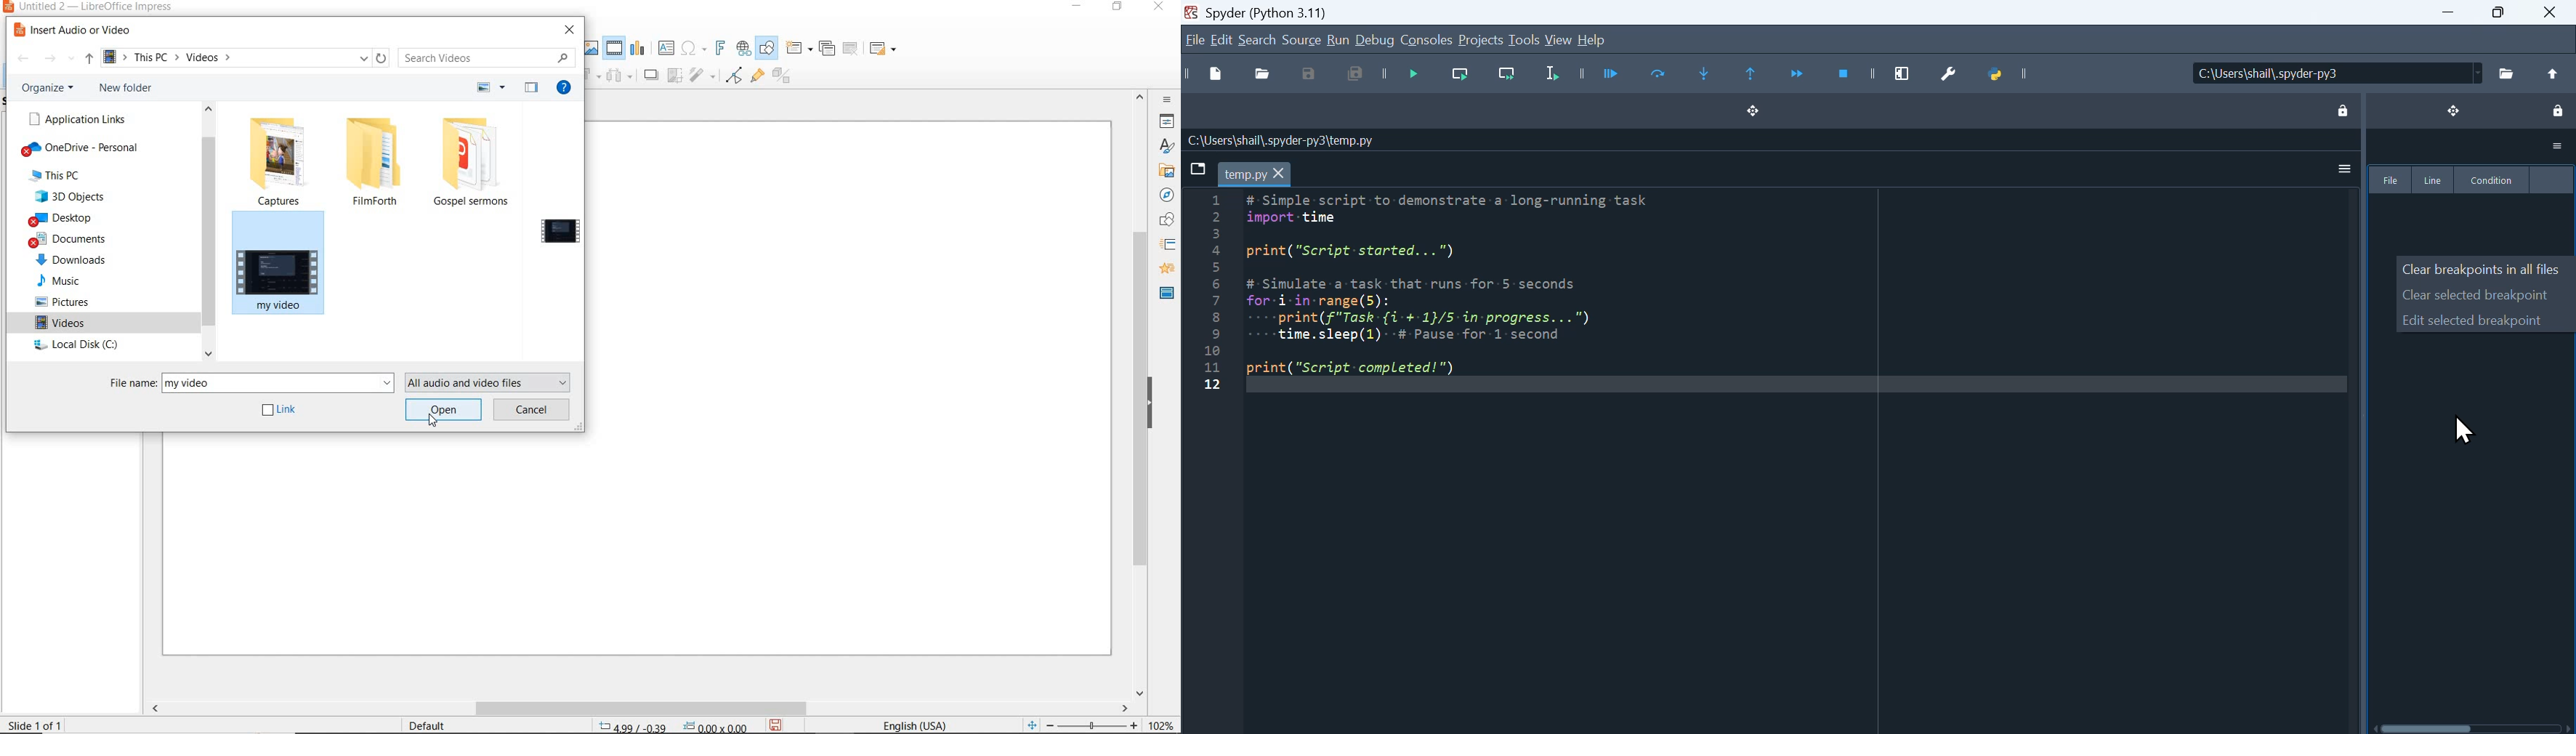 This screenshot has height=756, width=2576. What do you see at coordinates (2343, 113) in the screenshot?
I see `Lock` at bounding box center [2343, 113].